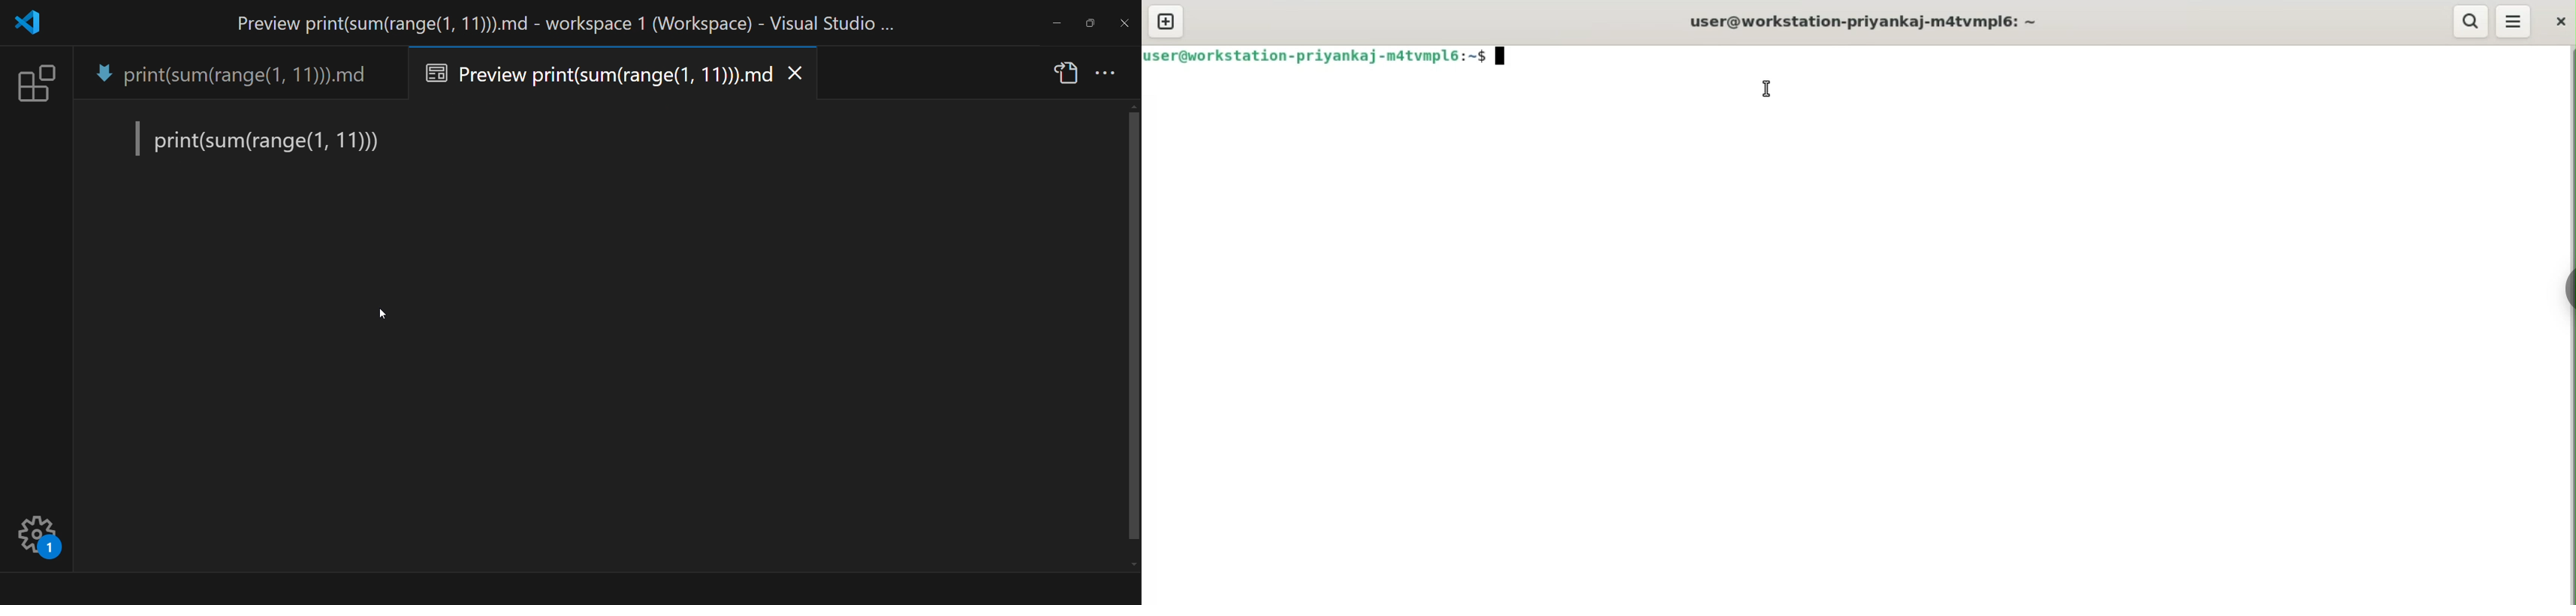 The height and width of the screenshot is (616, 2576). Describe the element at coordinates (2468, 21) in the screenshot. I see `search` at that location.